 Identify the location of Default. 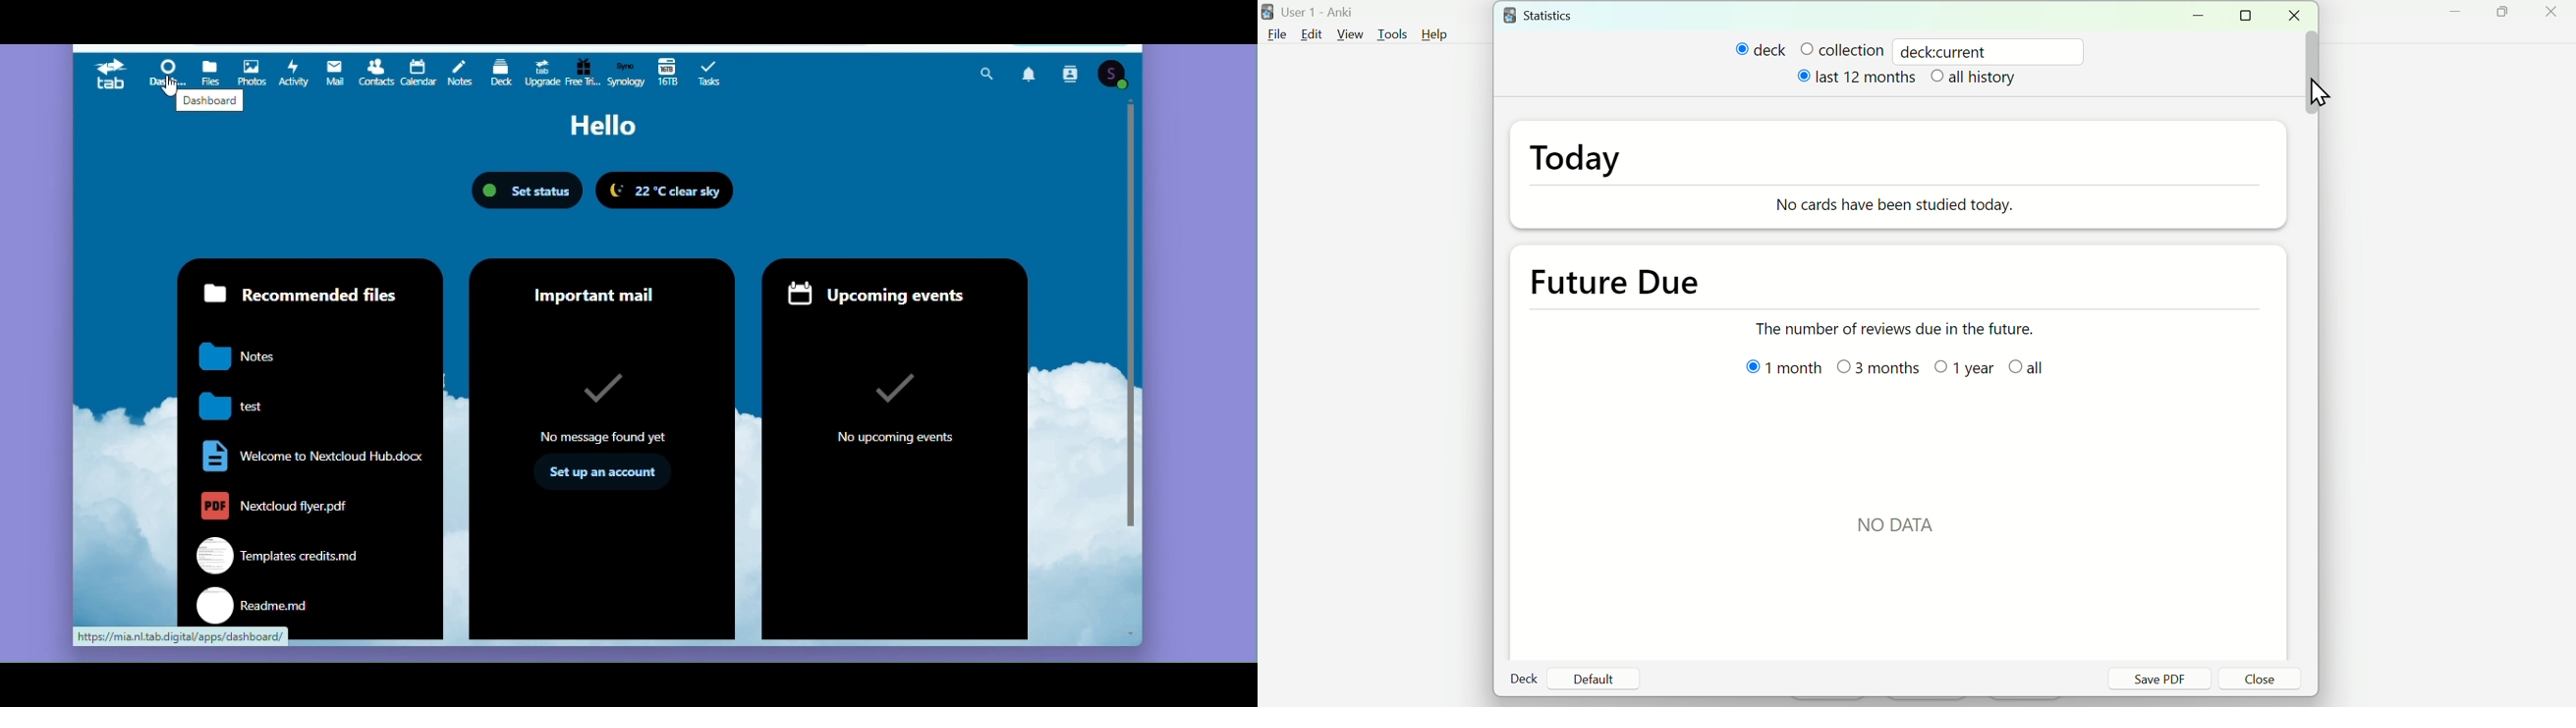
(1593, 679).